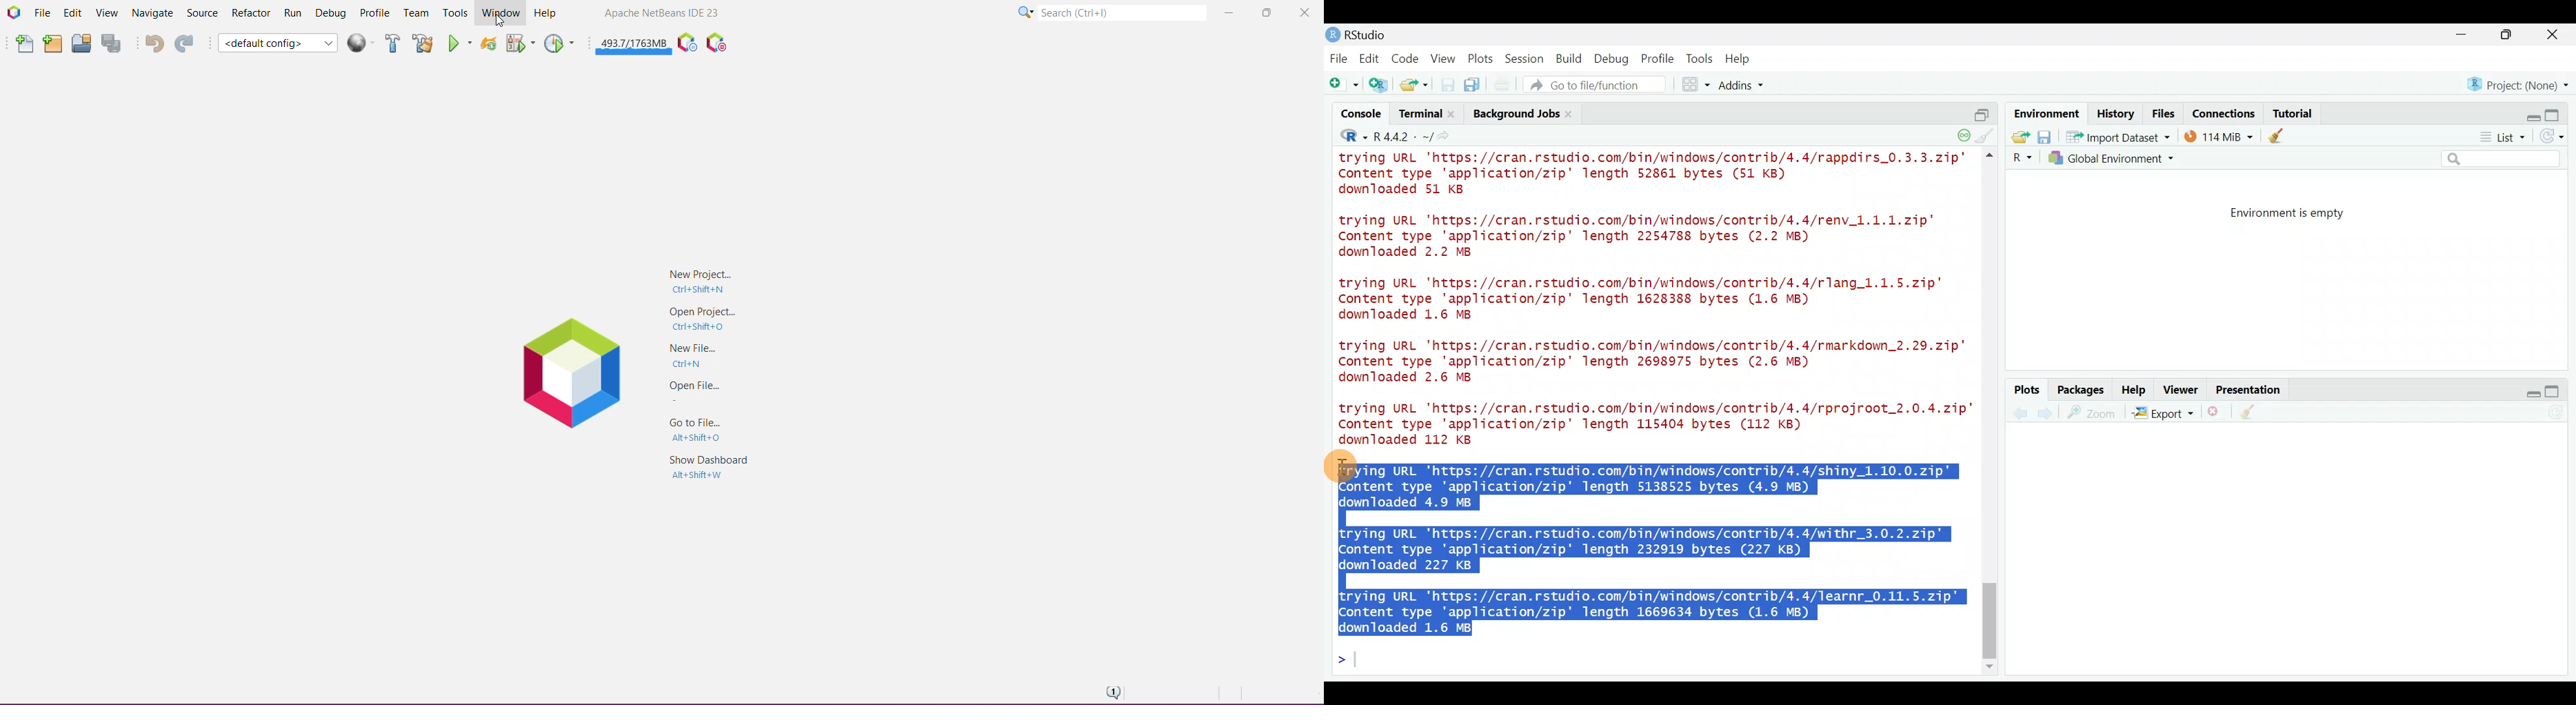  Describe the element at coordinates (2225, 112) in the screenshot. I see `Connections` at that location.